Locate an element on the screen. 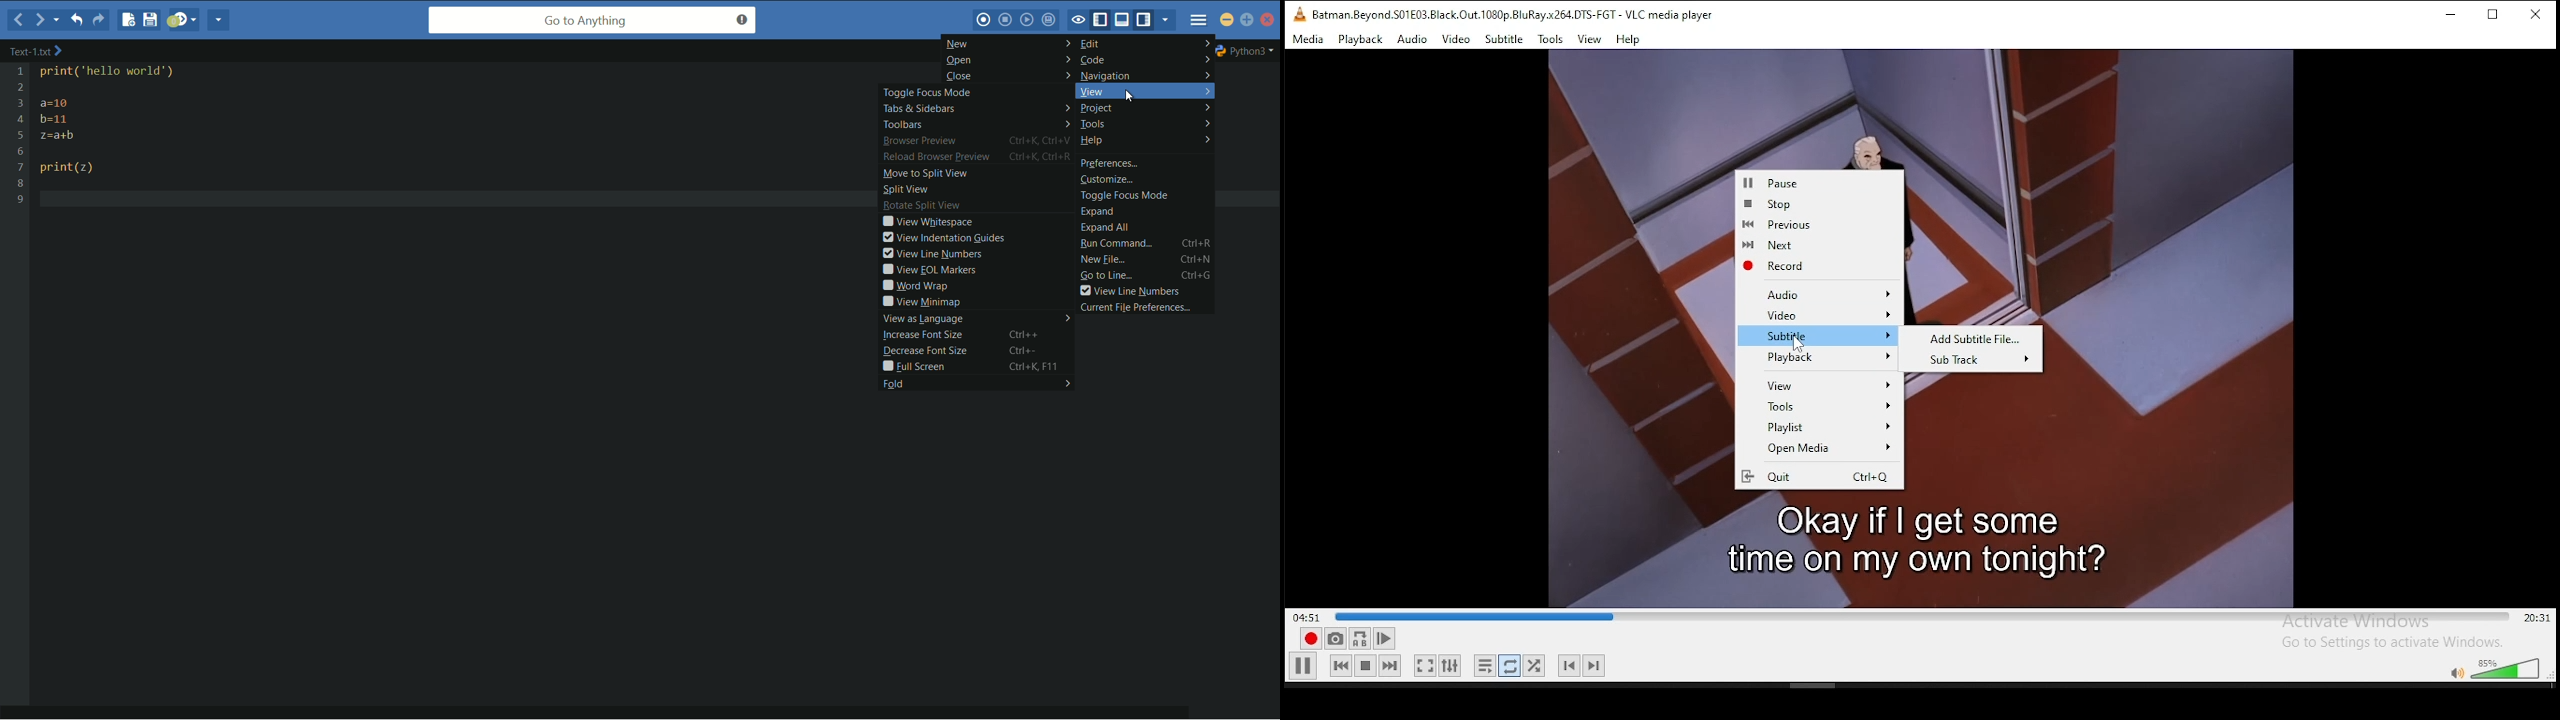 The height and width of the screenshot is (728, 2576). 20:31 is located at coordinates (2535, 619).